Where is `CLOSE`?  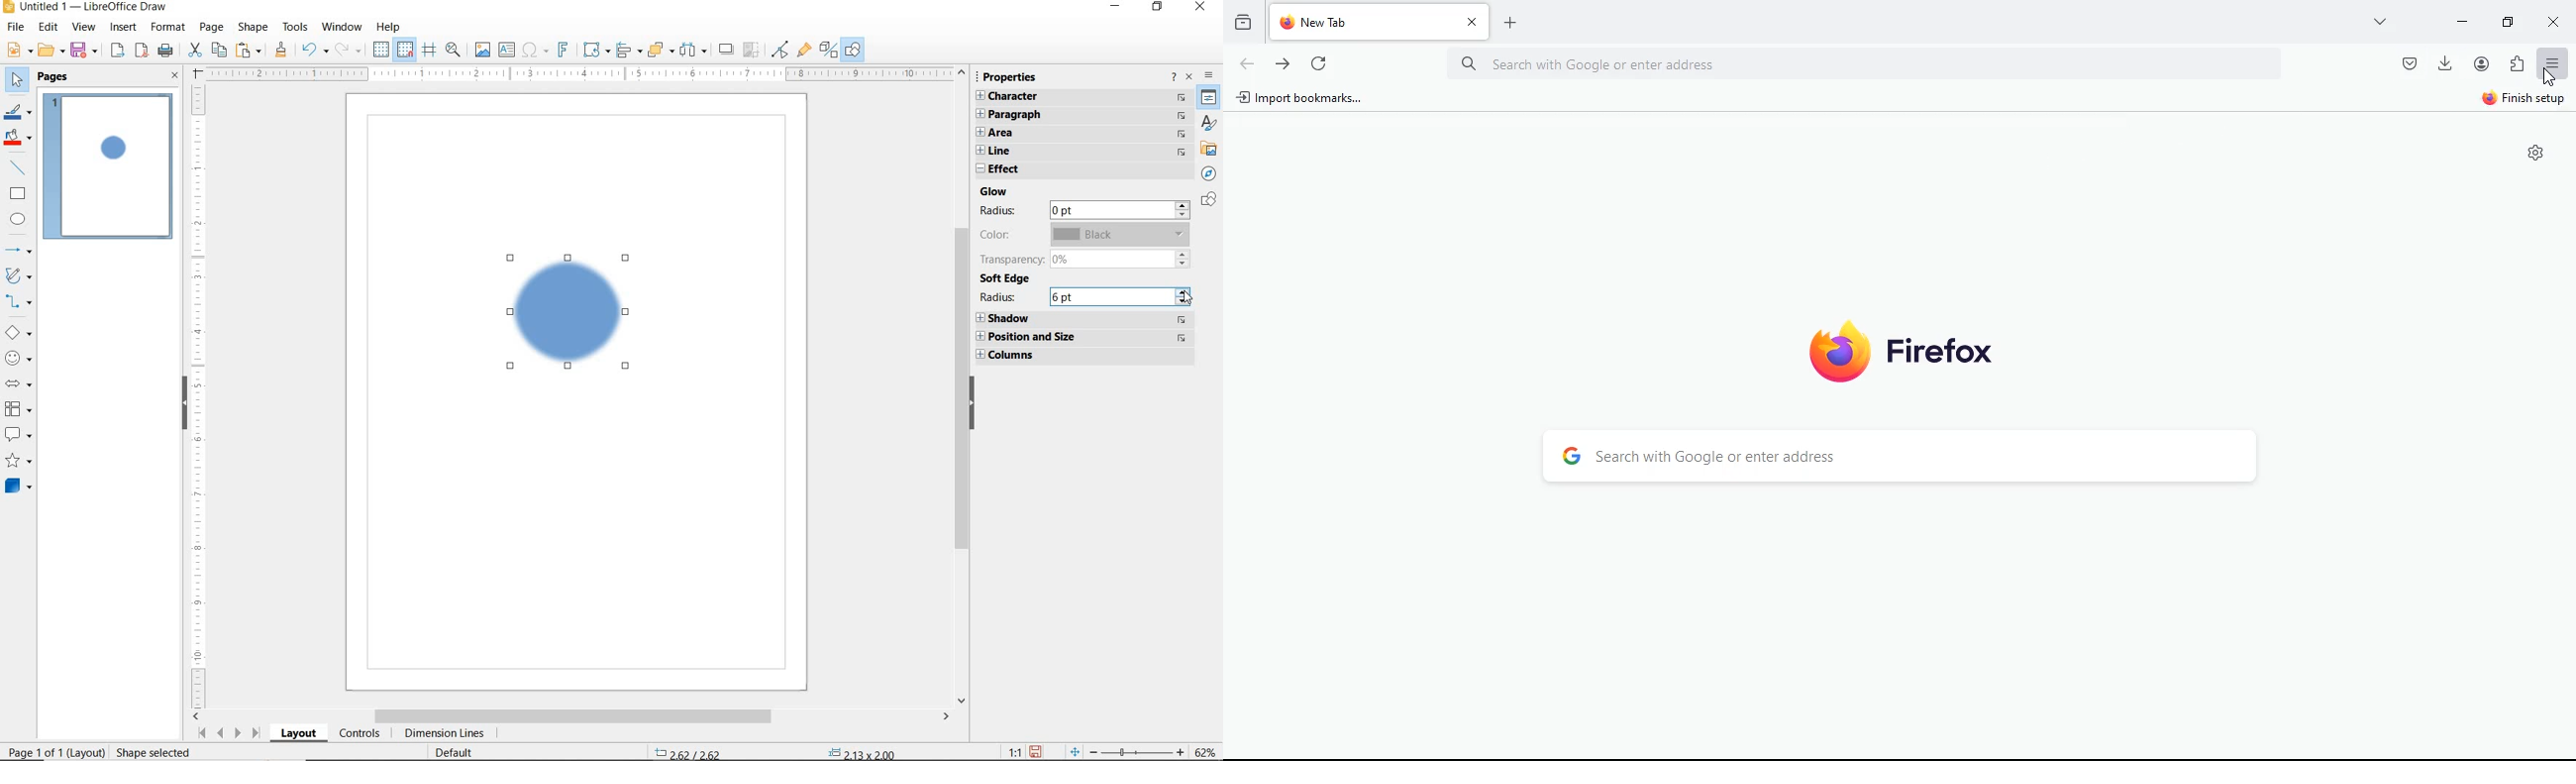 CLOSE is located at coordinates (174, 76).